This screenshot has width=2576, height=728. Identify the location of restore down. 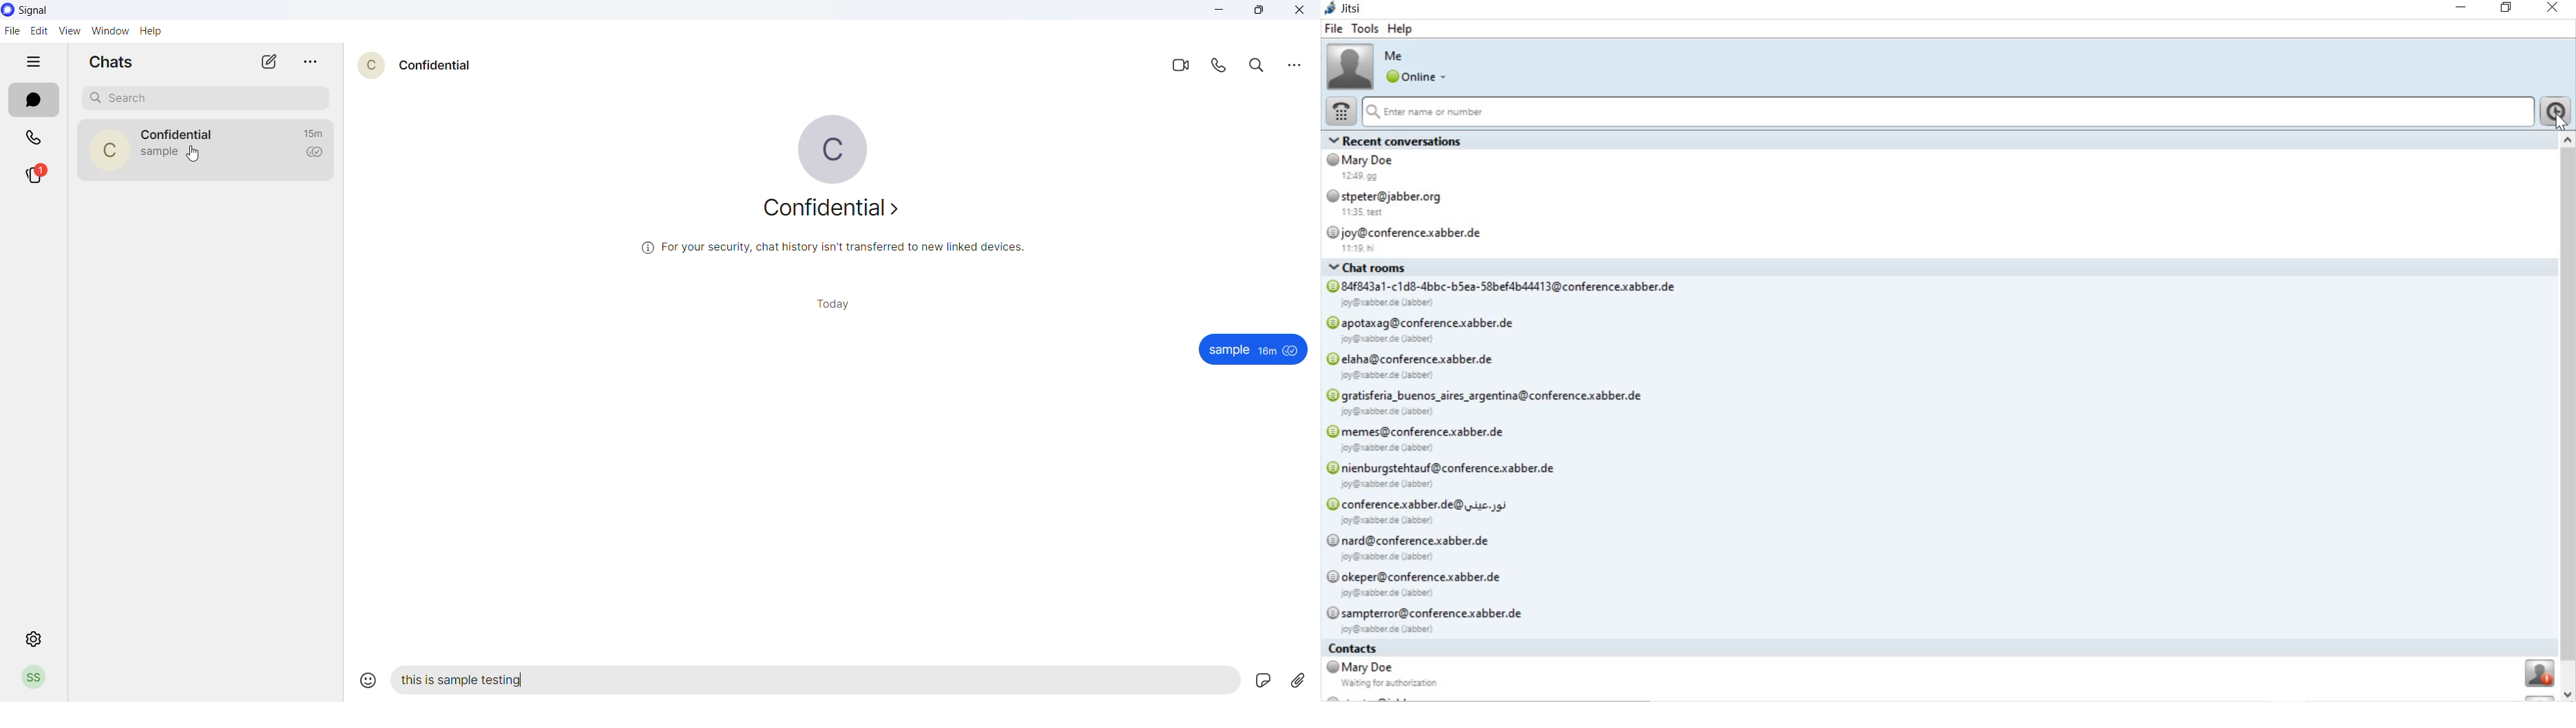
(2509, 8).